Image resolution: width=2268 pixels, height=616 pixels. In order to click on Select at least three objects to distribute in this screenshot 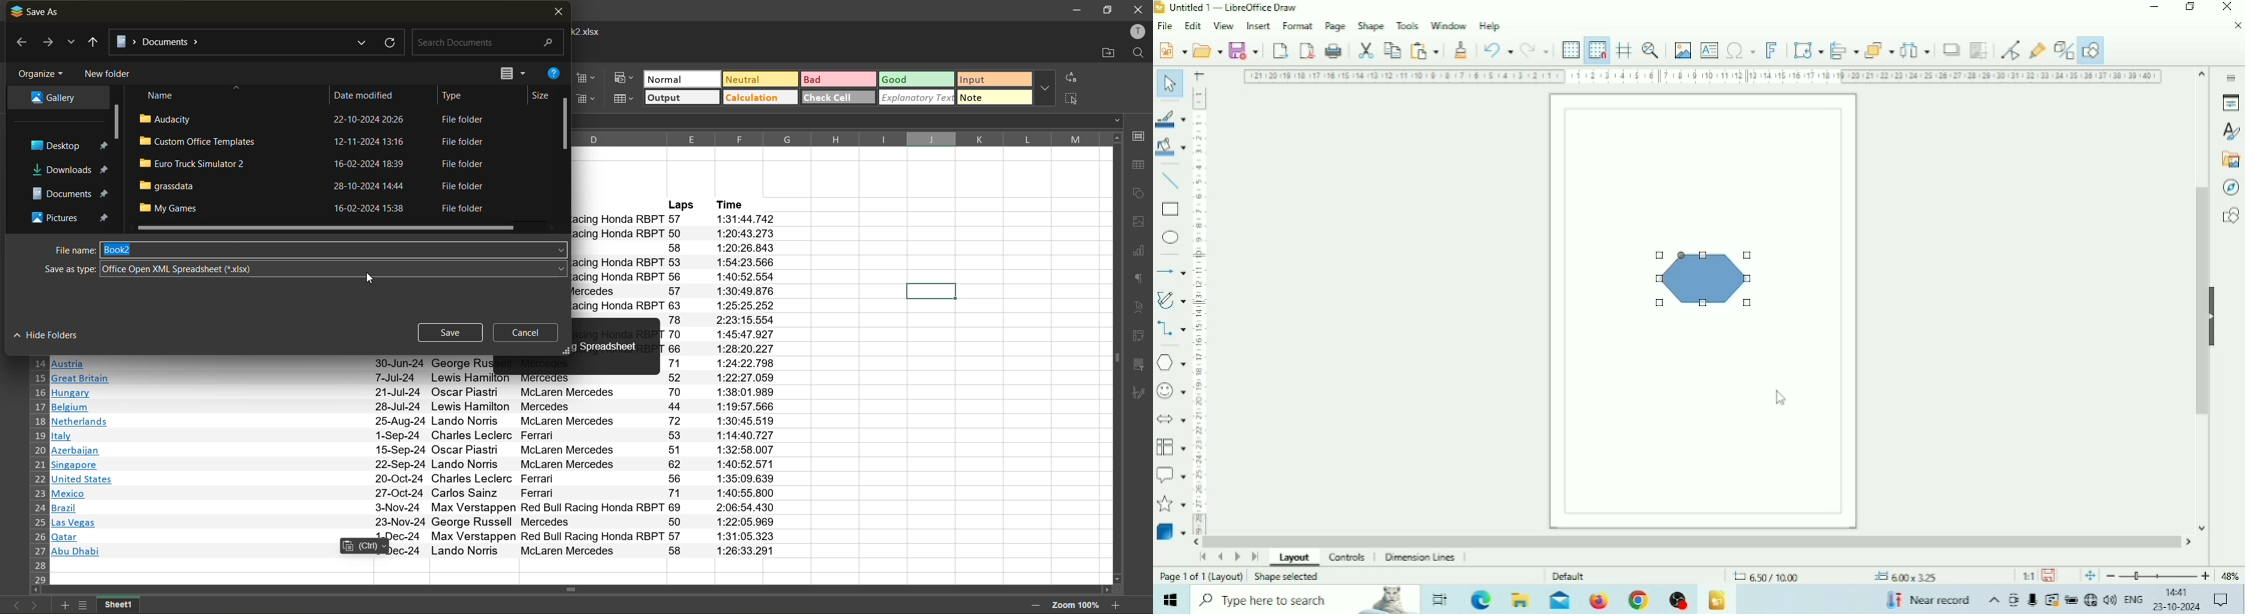, I will do `click(1915, 50)`.